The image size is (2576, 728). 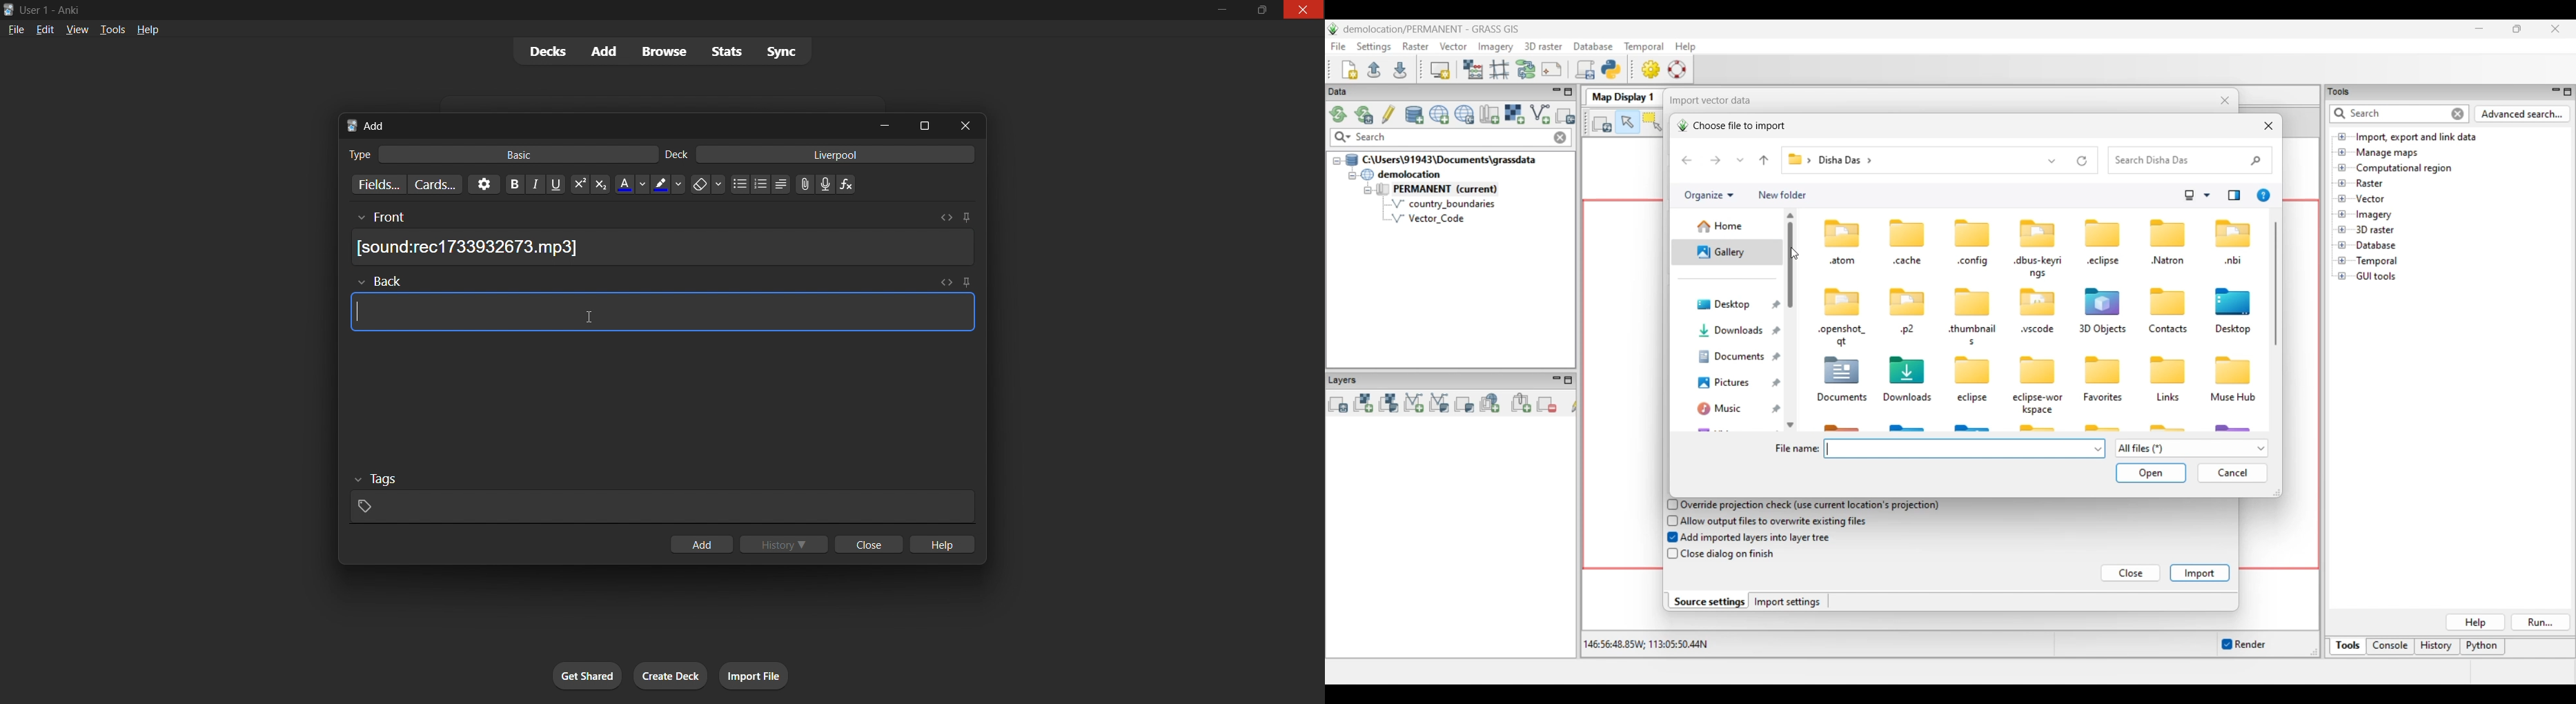 I want to click on help, so click(x=947, y=544).